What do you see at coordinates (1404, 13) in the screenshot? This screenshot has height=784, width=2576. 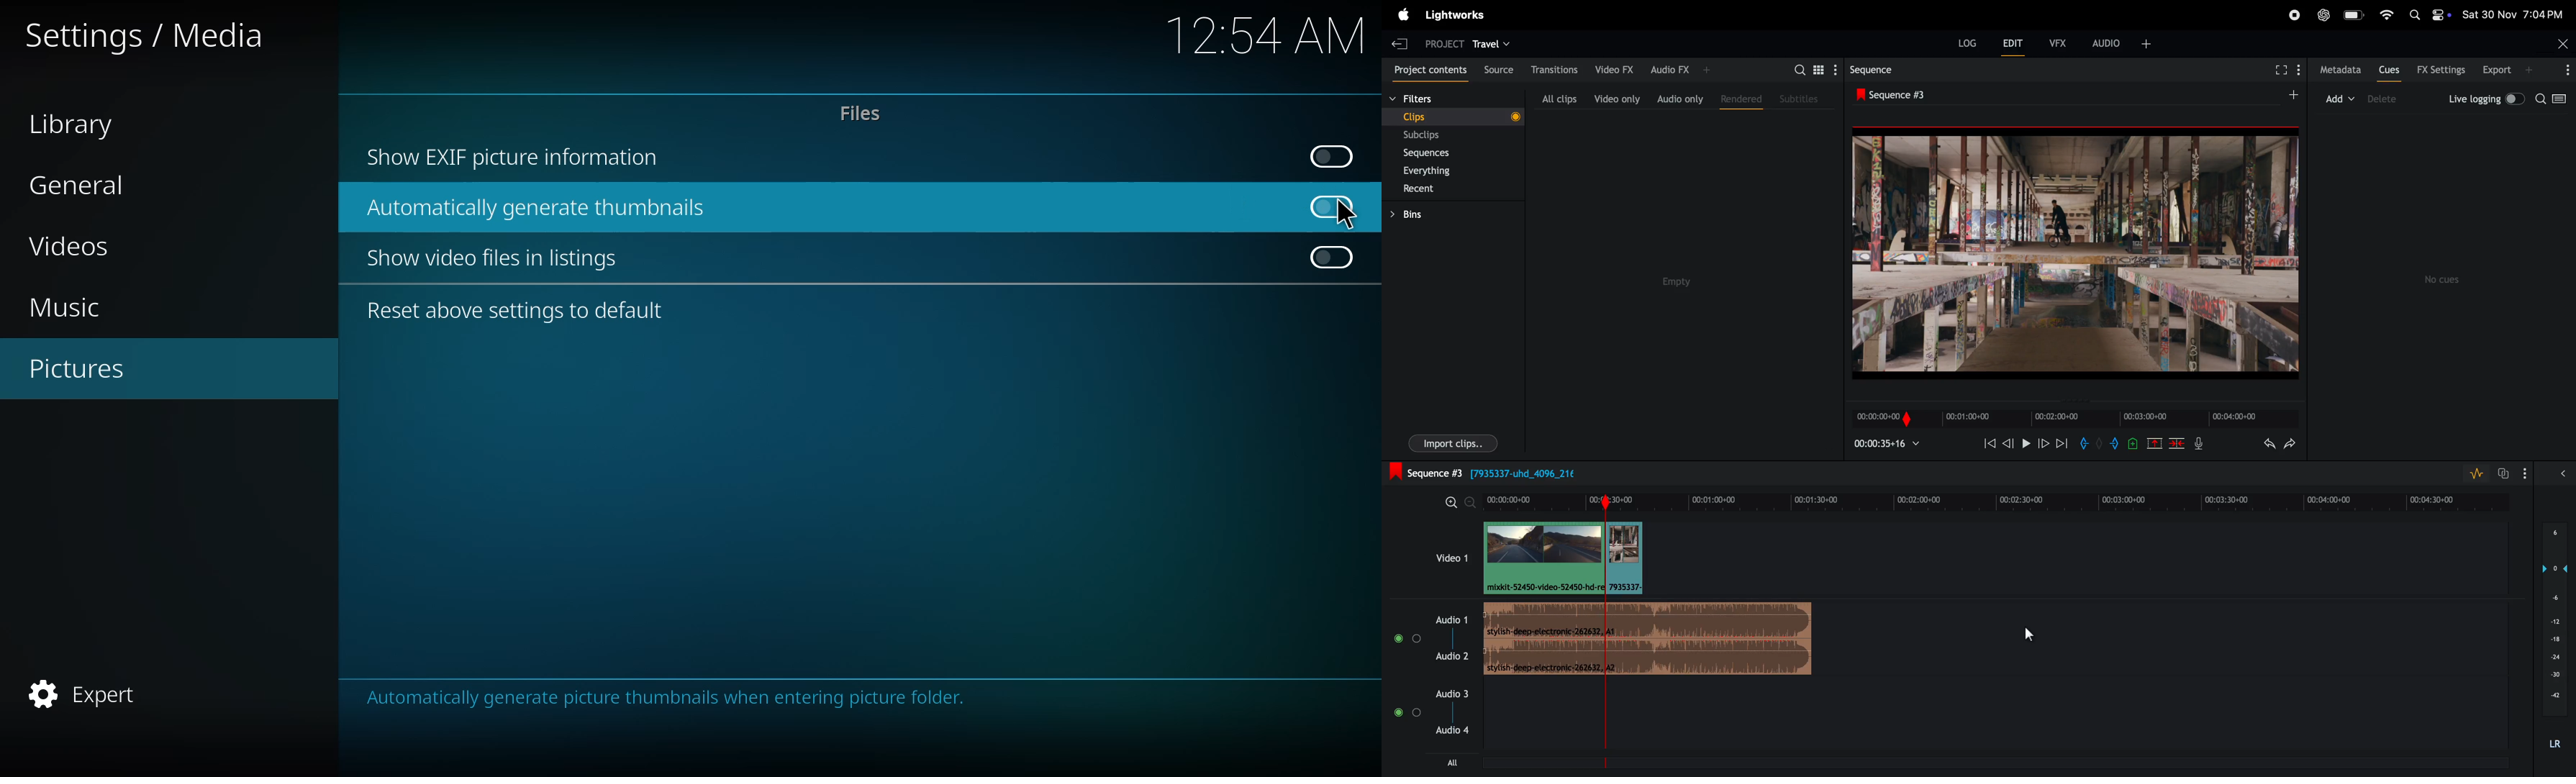 I see `apple menu` at bounding box center [1404, 13].